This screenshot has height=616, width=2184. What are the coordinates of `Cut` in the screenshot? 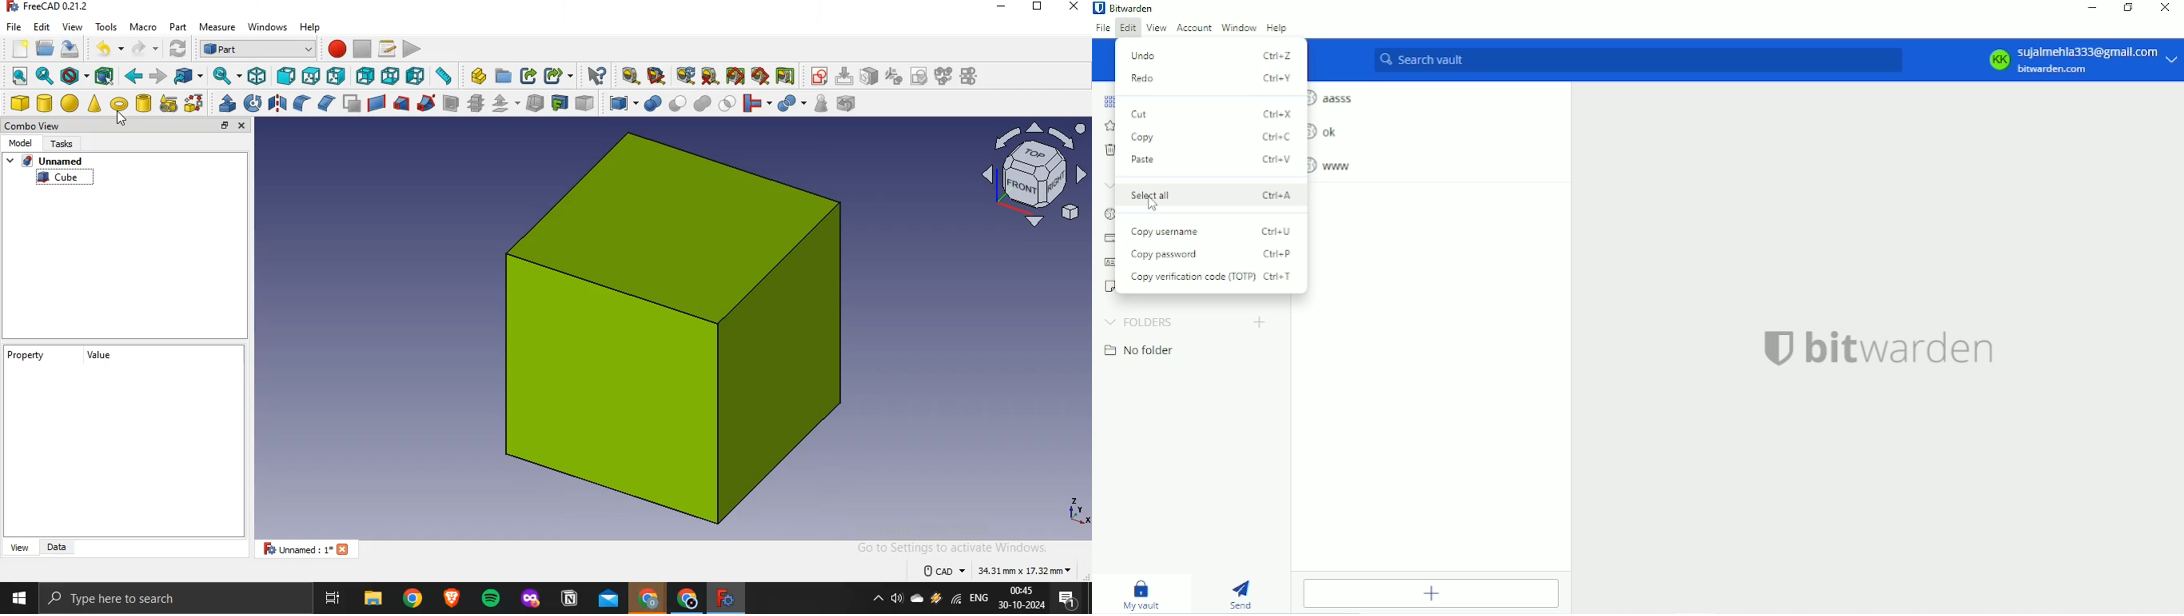 It's located at (1211, 114).